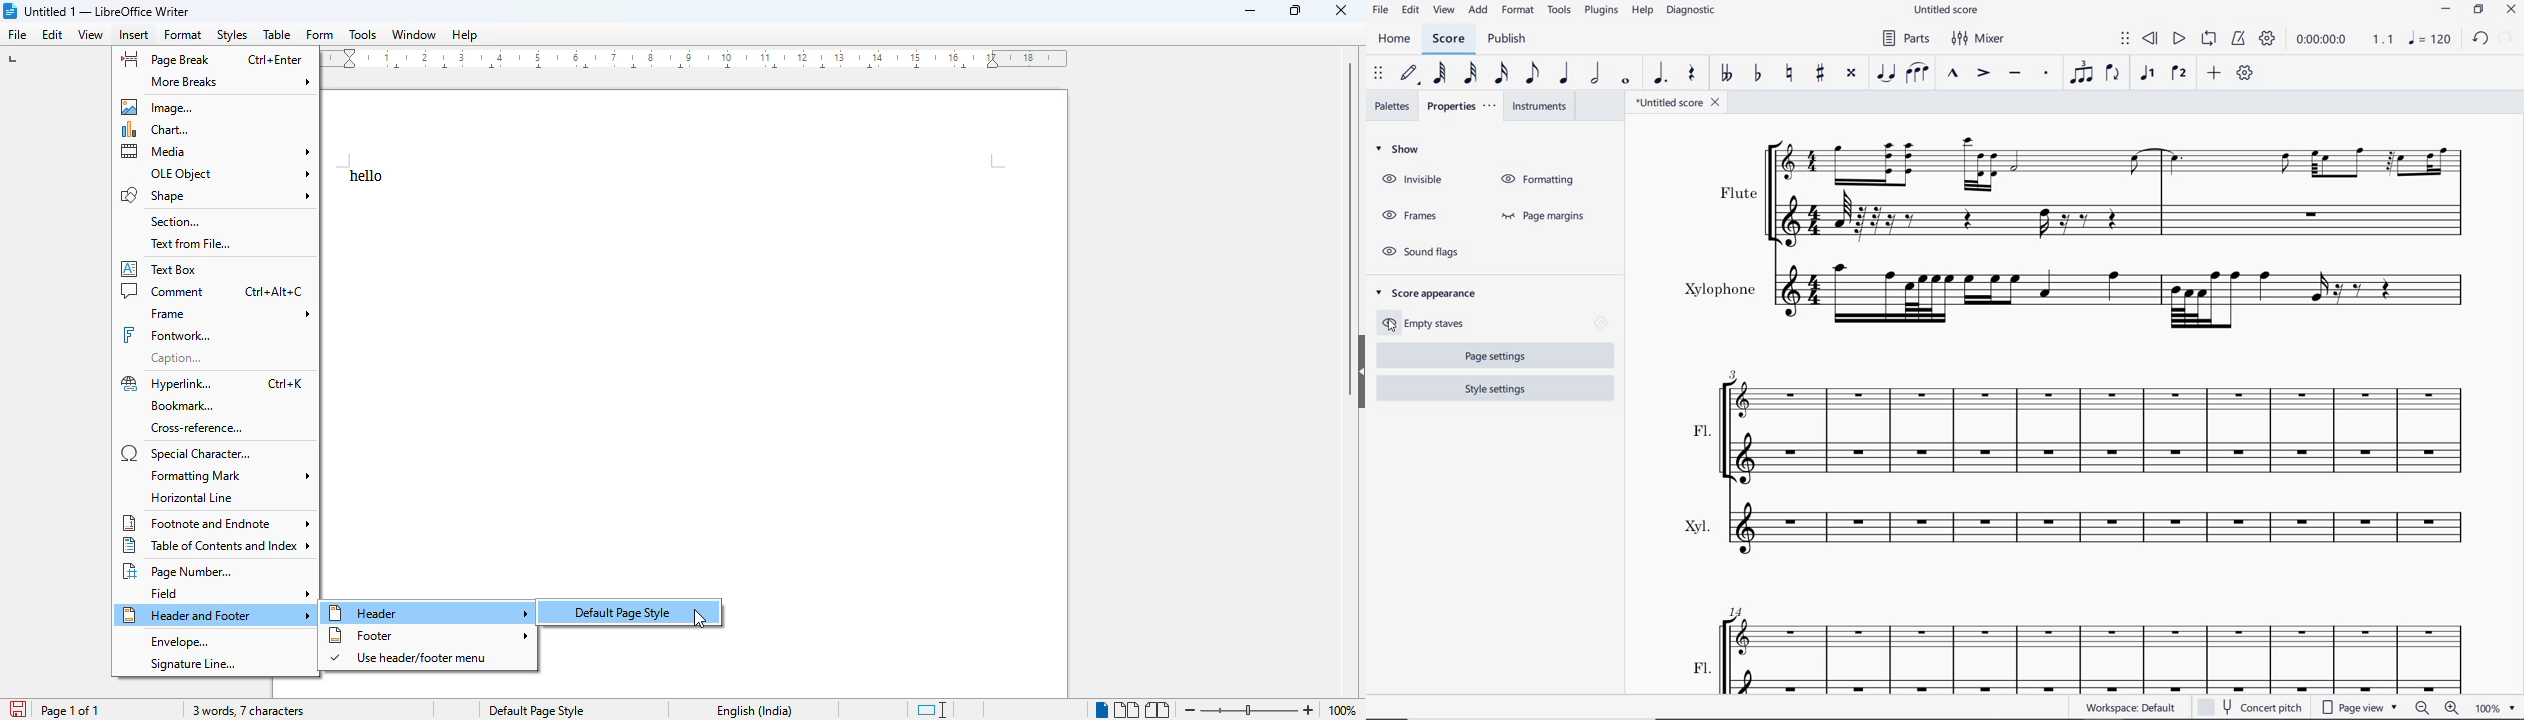 The width and height of the screenshot is (2548, 728). I want to click on PAGE MARGINS, so click(1550, 215).